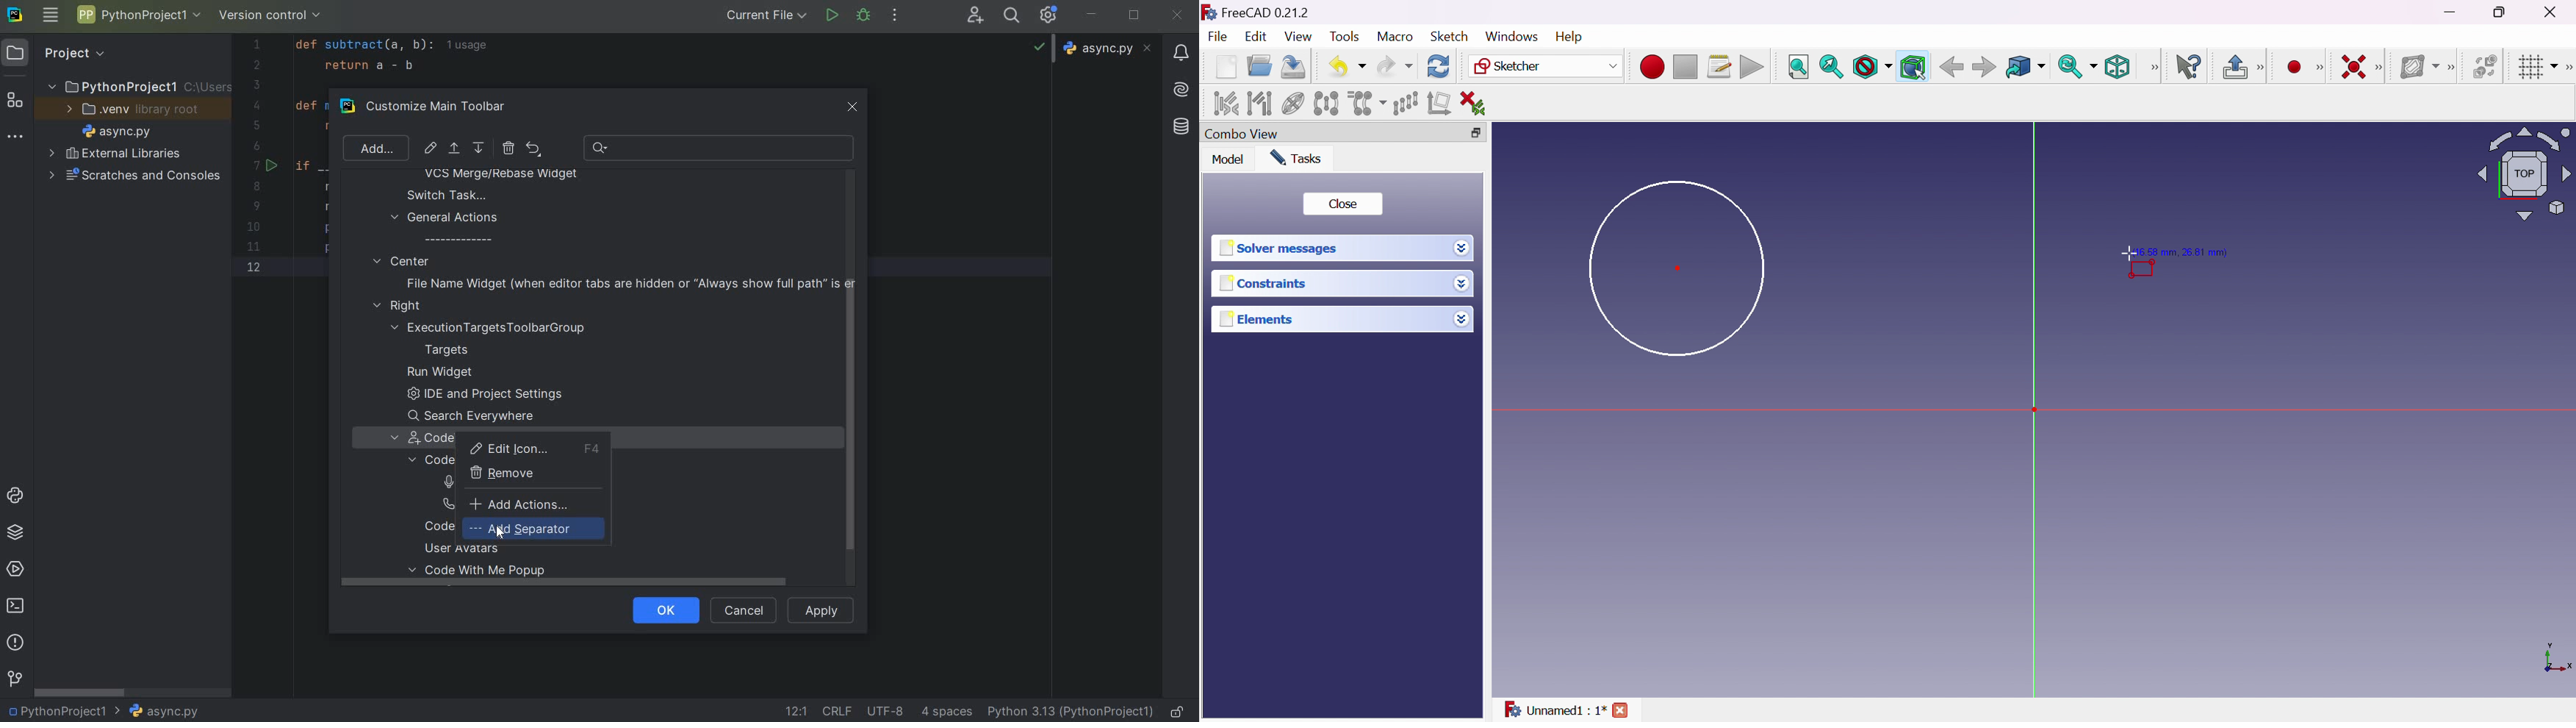 The image size is (2576, 728). Describe the element at coordinates (163, 712) in the screenshot. I see `FILE NAME` at that location.